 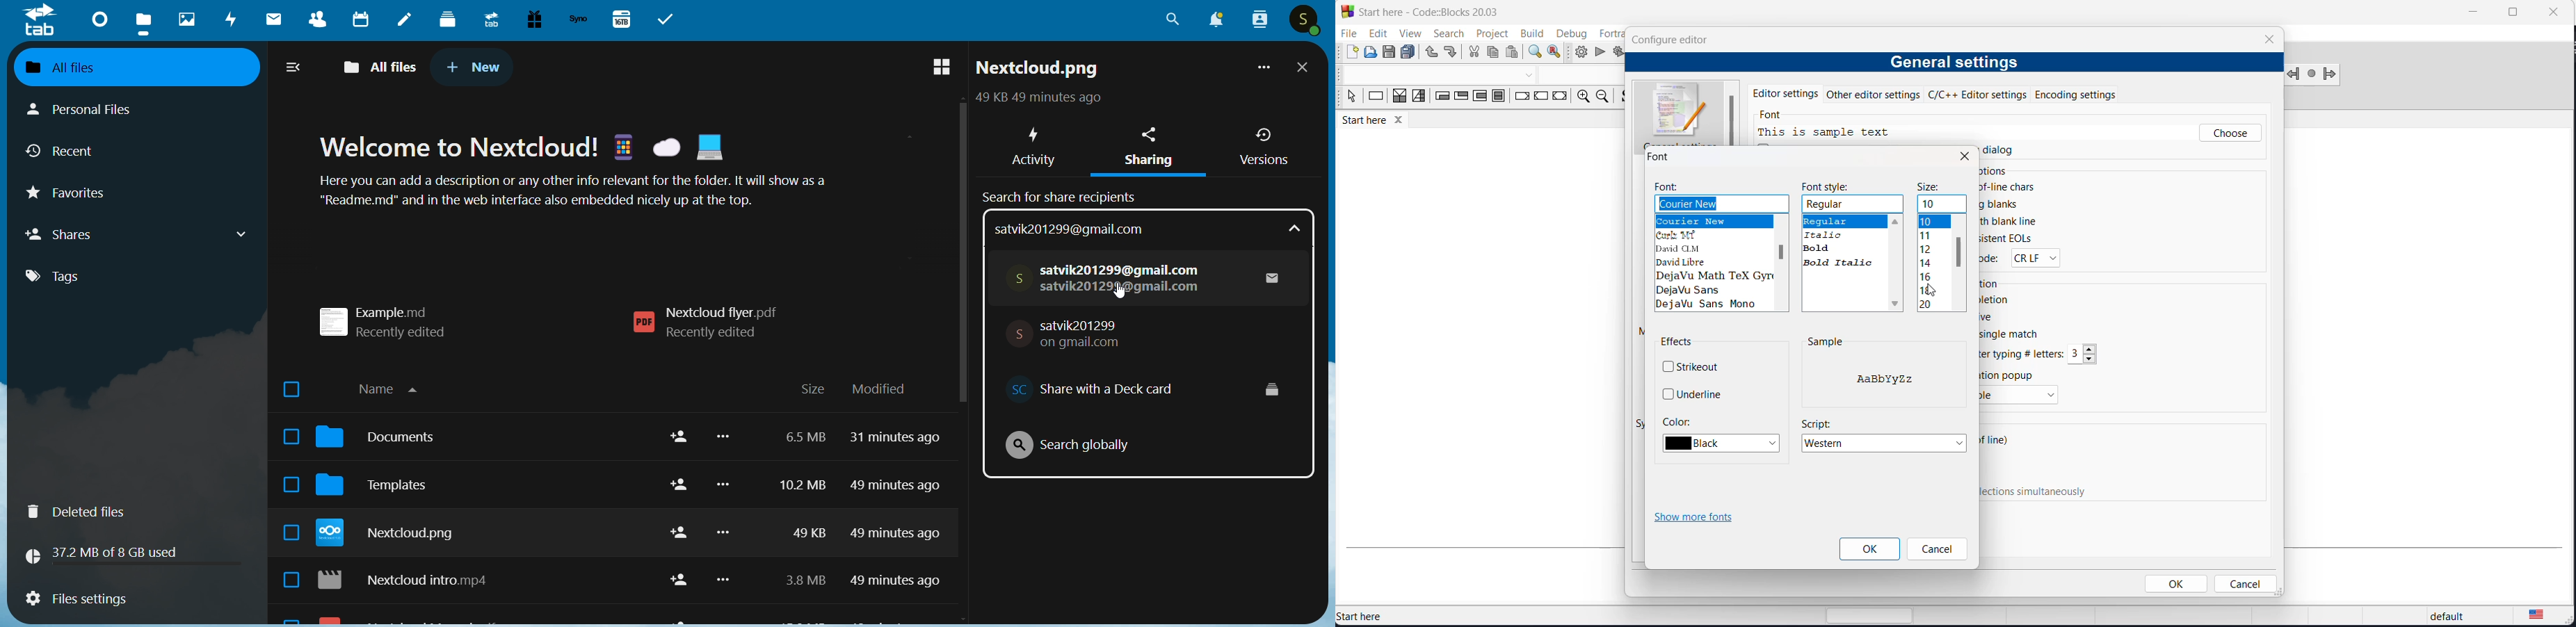 I want to click on sample, so click(x=1825, y=342).